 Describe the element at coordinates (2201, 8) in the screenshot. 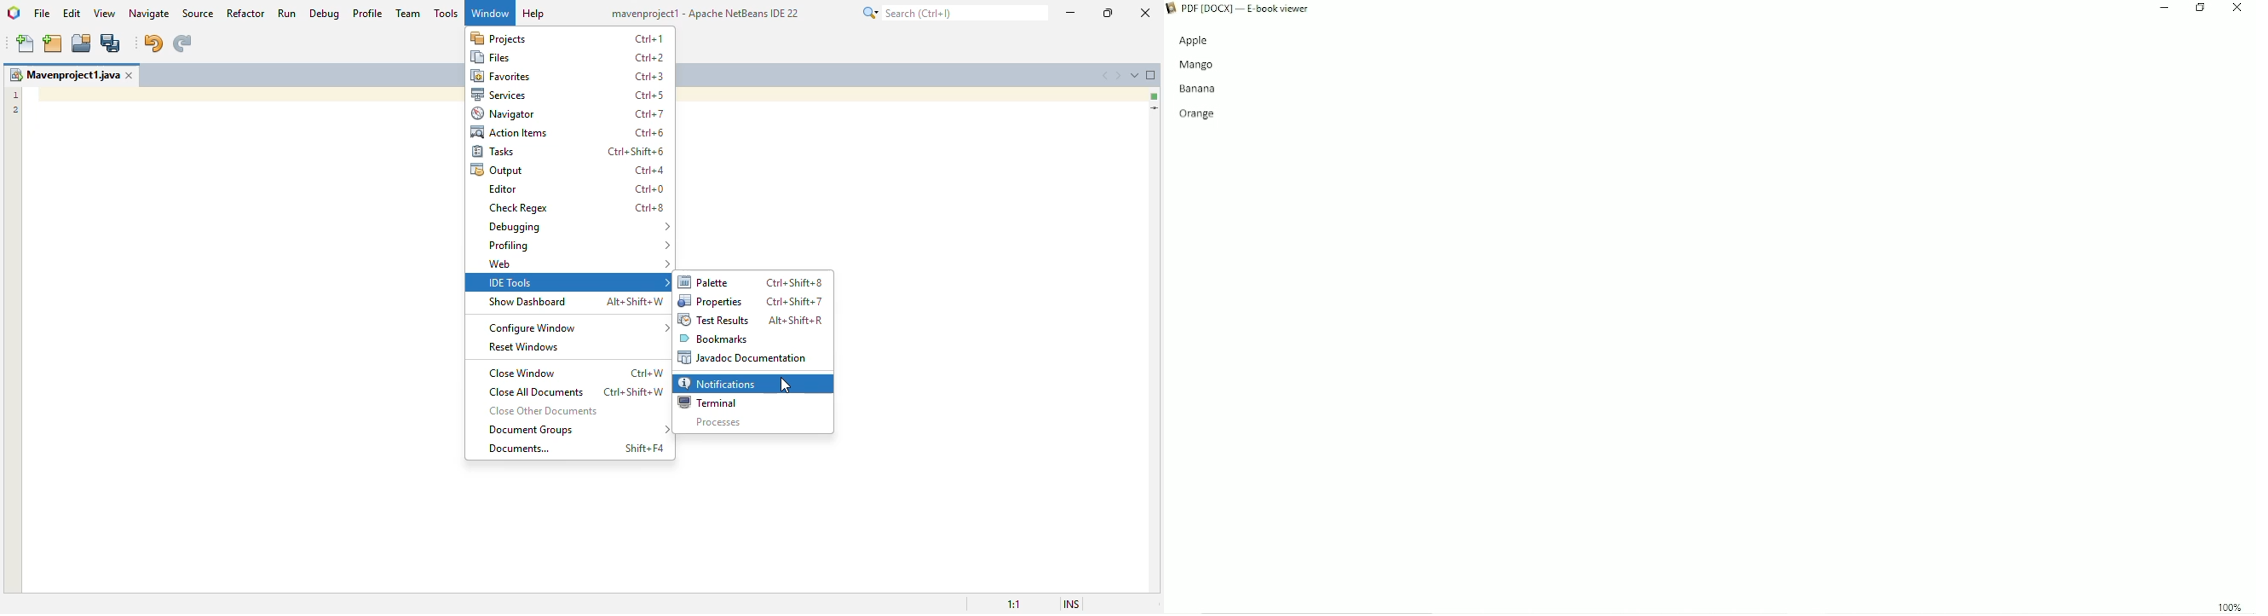

I see `Restore down` at that location.